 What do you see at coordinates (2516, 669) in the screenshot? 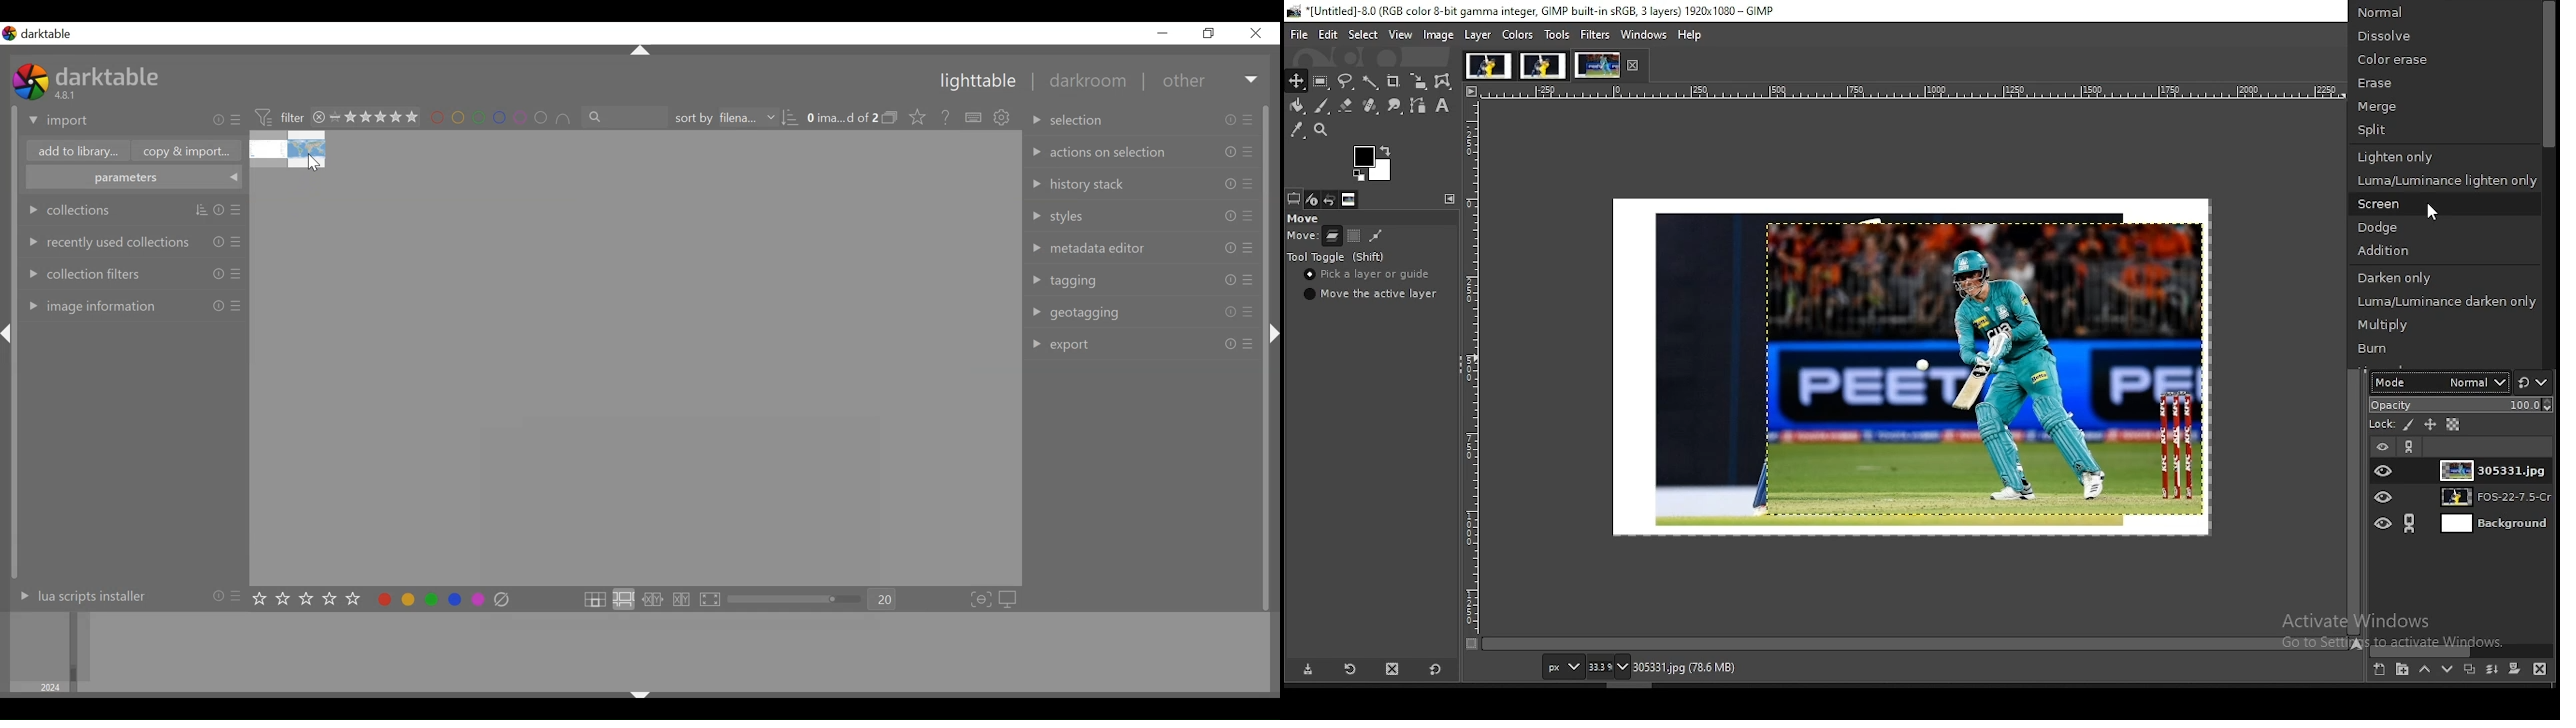
I see `mask` at bounding box center [2516, 669].